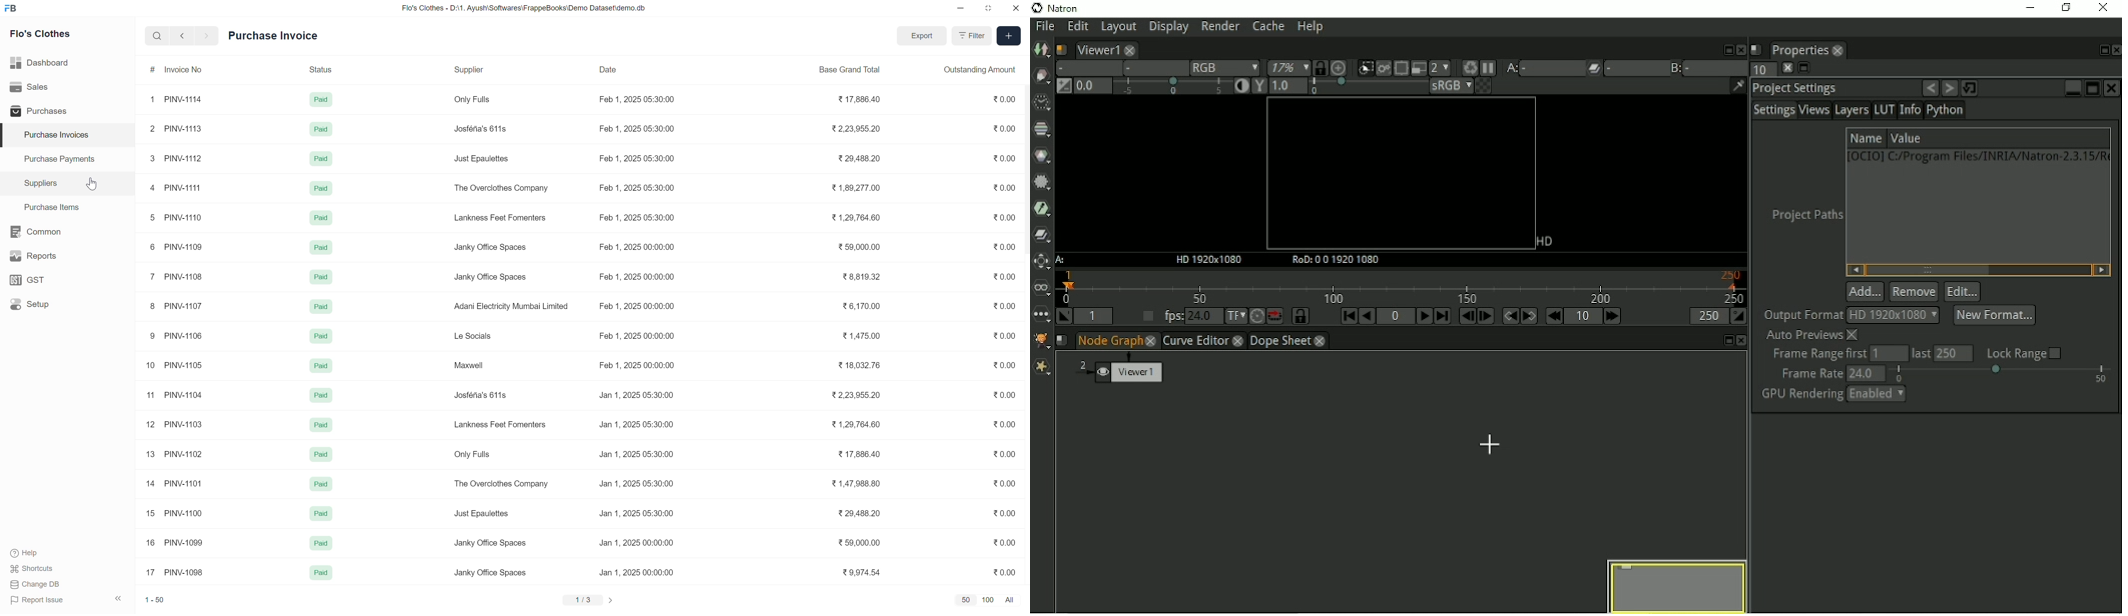  What do you see at coordinates (67, 232) in the screenshot?
I see `Common` at bounding box center [67, 232].